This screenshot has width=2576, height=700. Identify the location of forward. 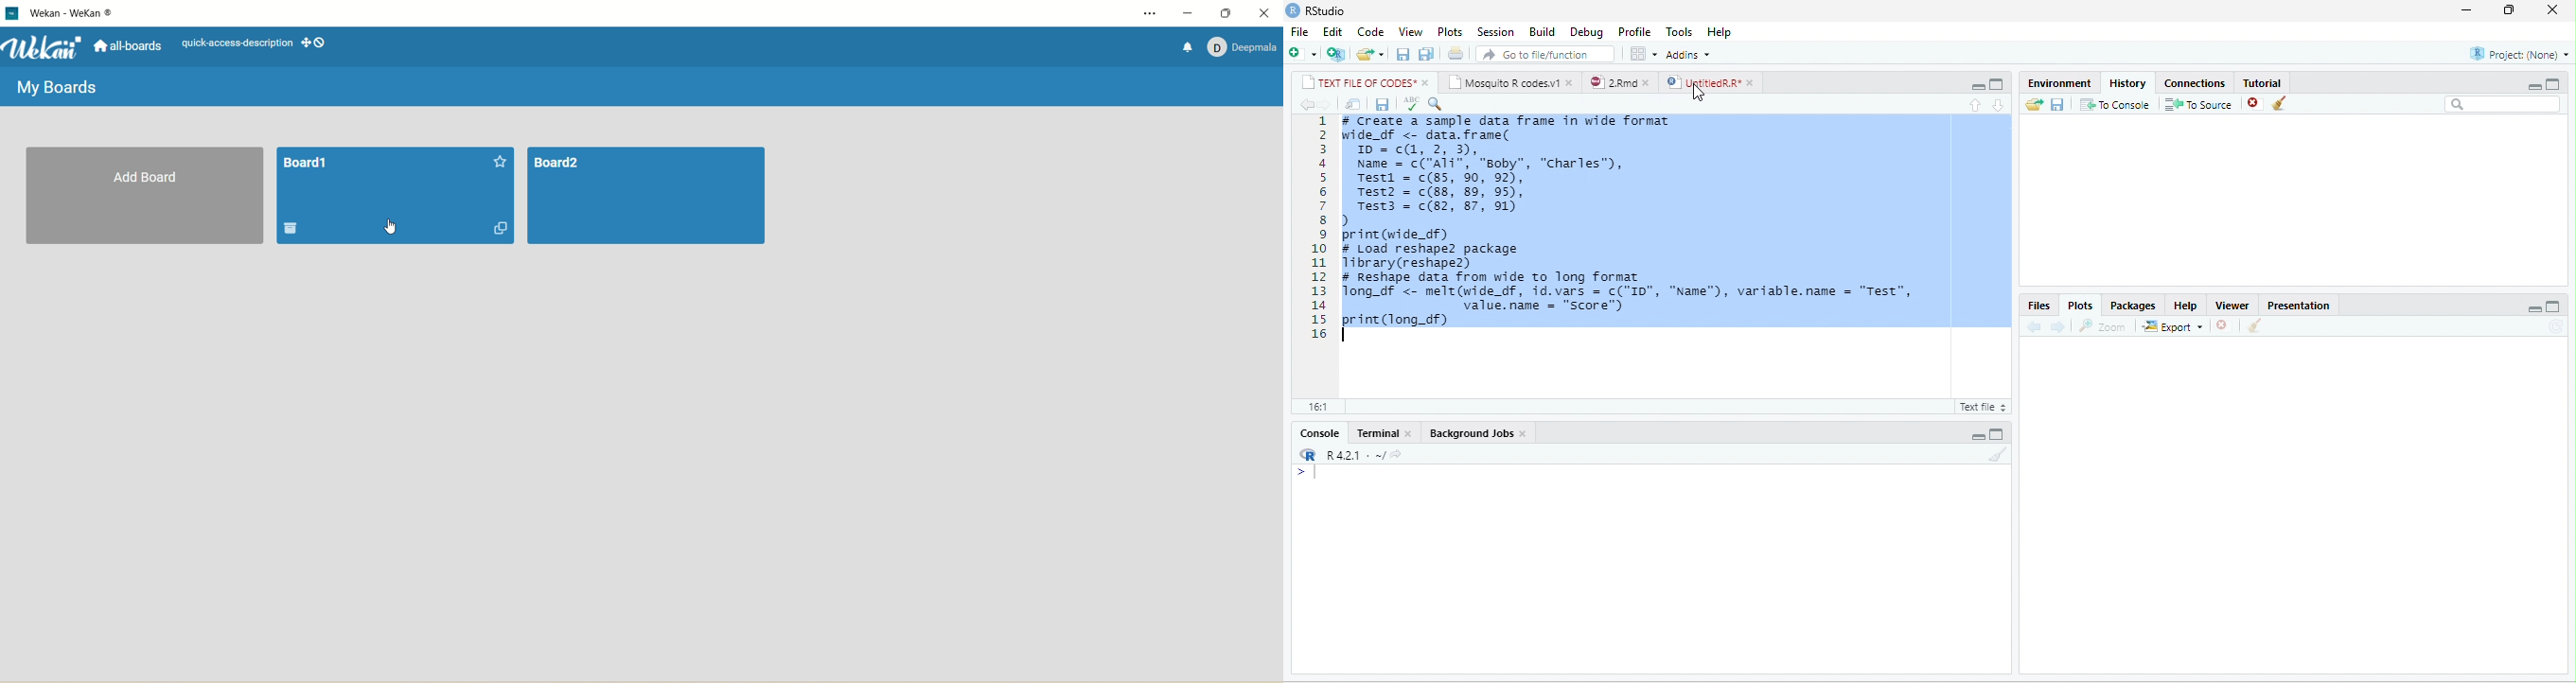
(1325, 104).